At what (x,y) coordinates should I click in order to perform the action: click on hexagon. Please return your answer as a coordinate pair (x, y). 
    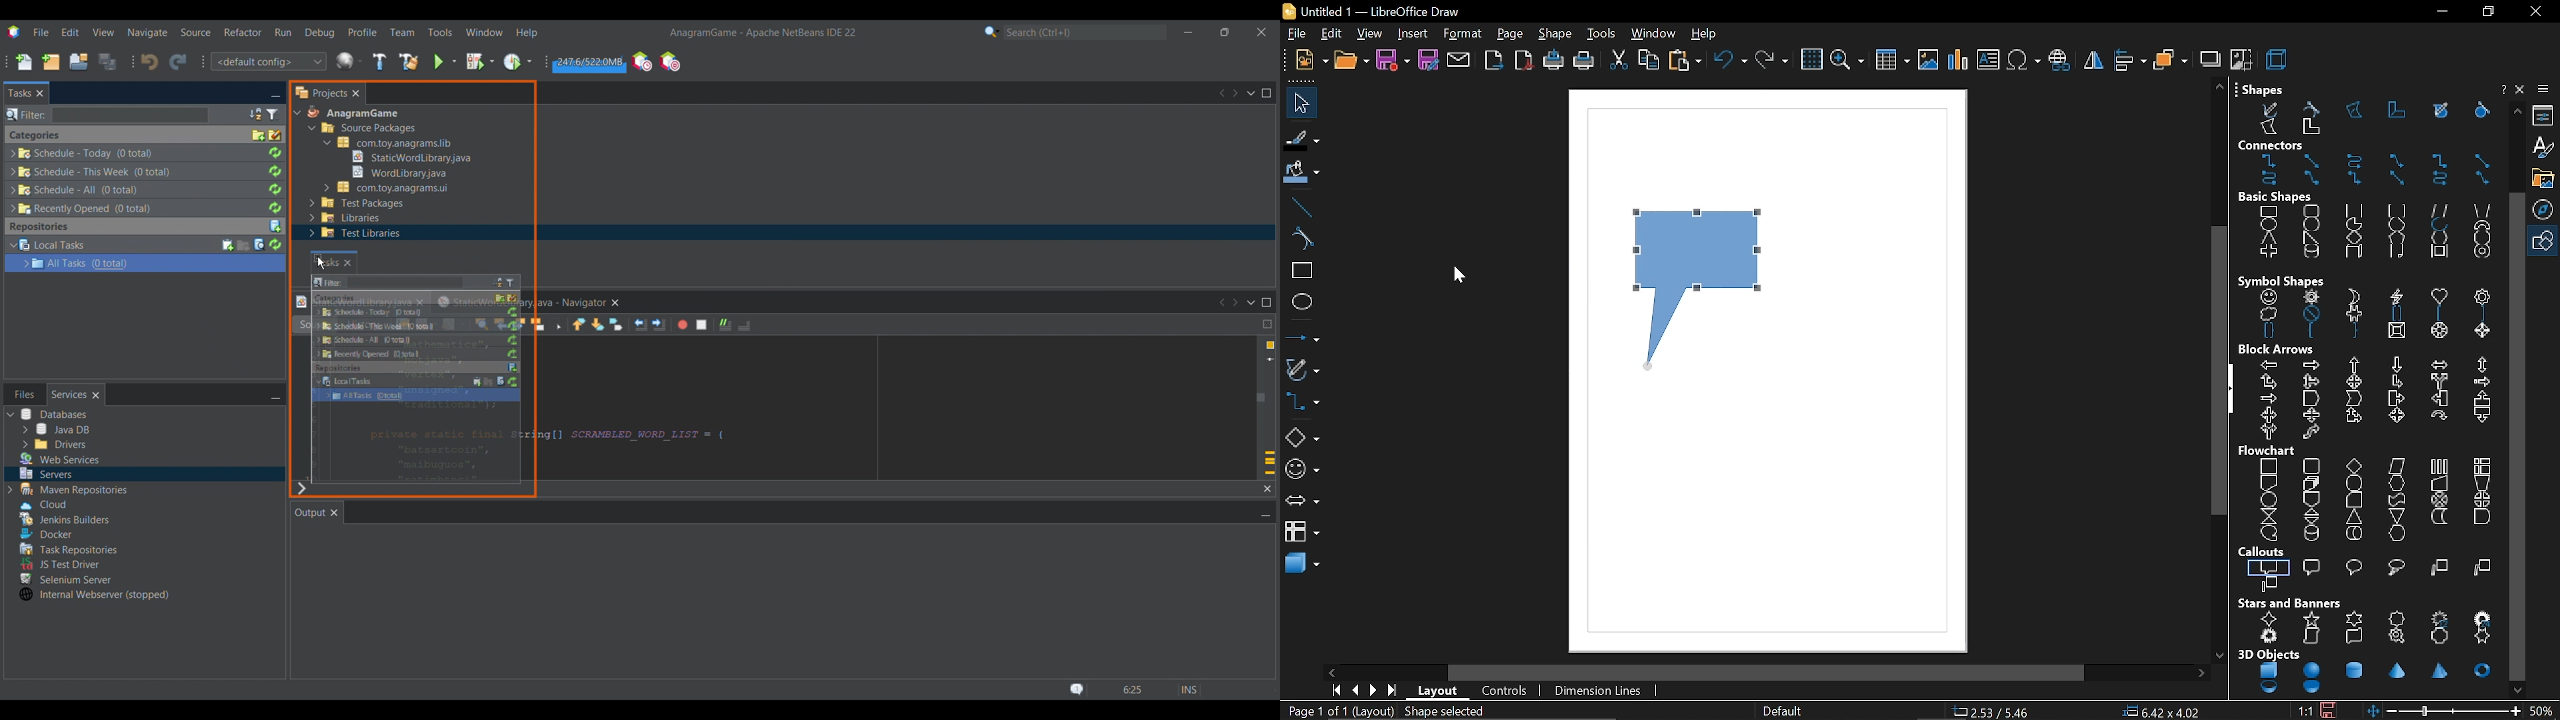
    Looking at the image, I should click on (2438, 238).